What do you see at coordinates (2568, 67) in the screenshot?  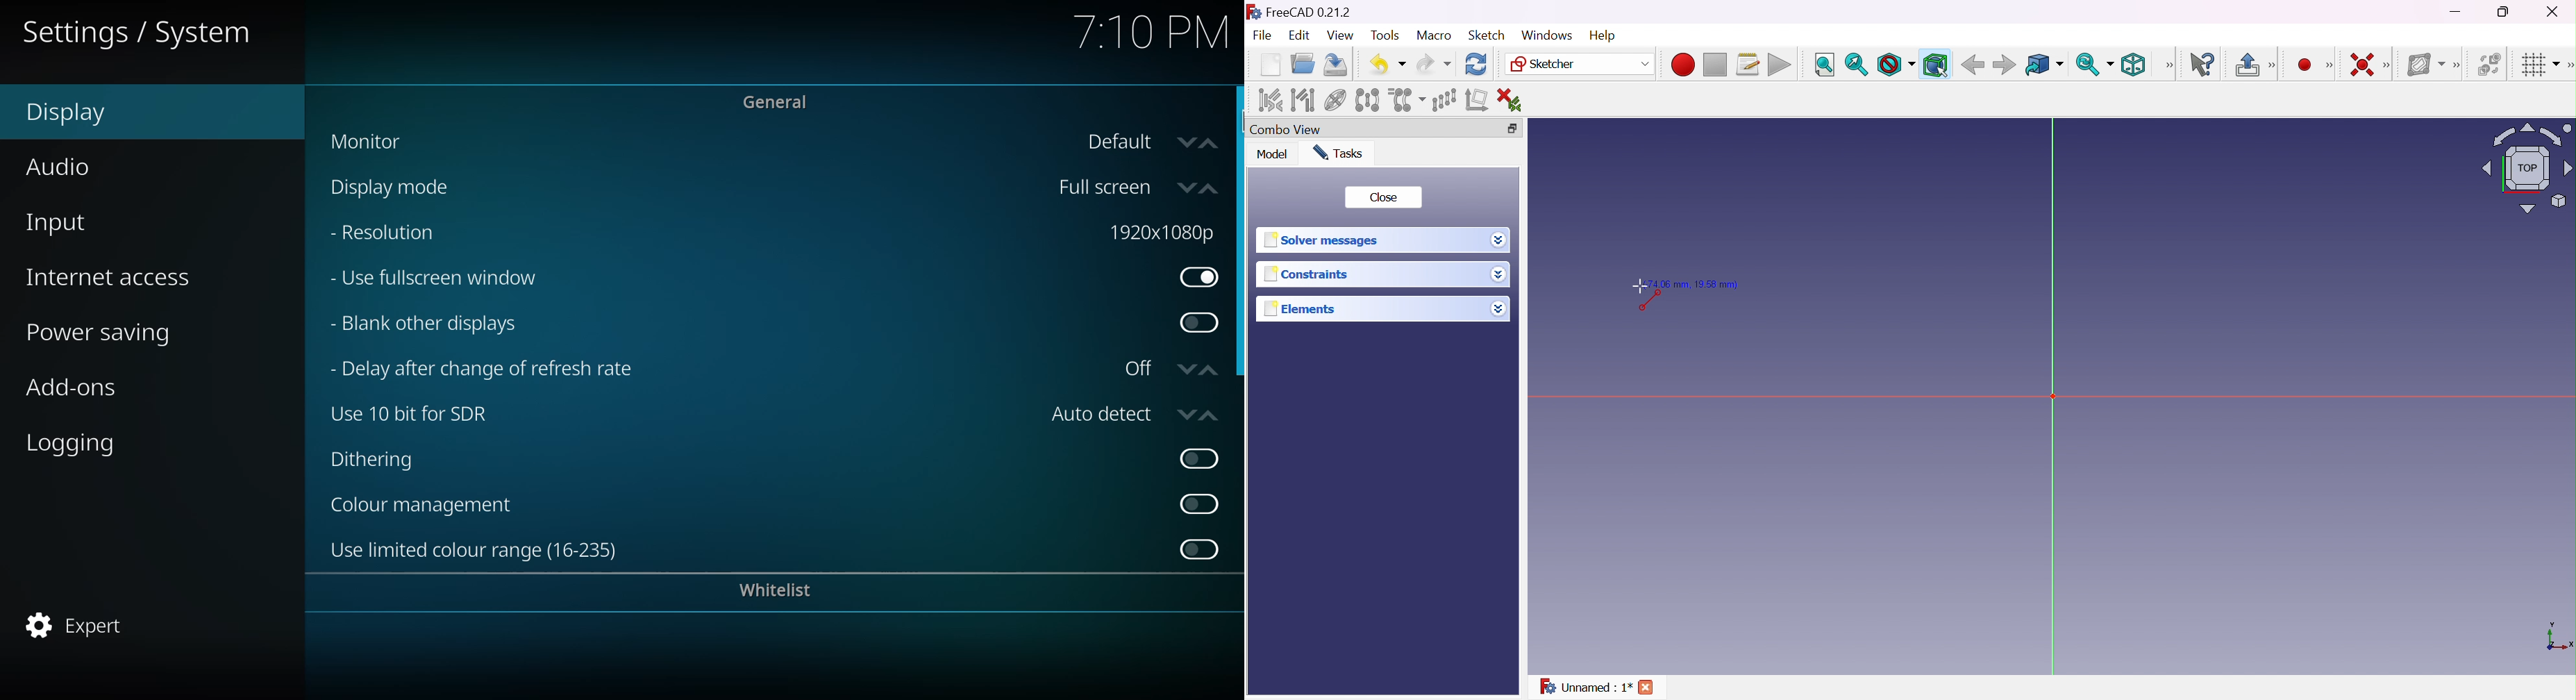 I see `[Sketcher edit tools]` at bounding box center [2568, 67].